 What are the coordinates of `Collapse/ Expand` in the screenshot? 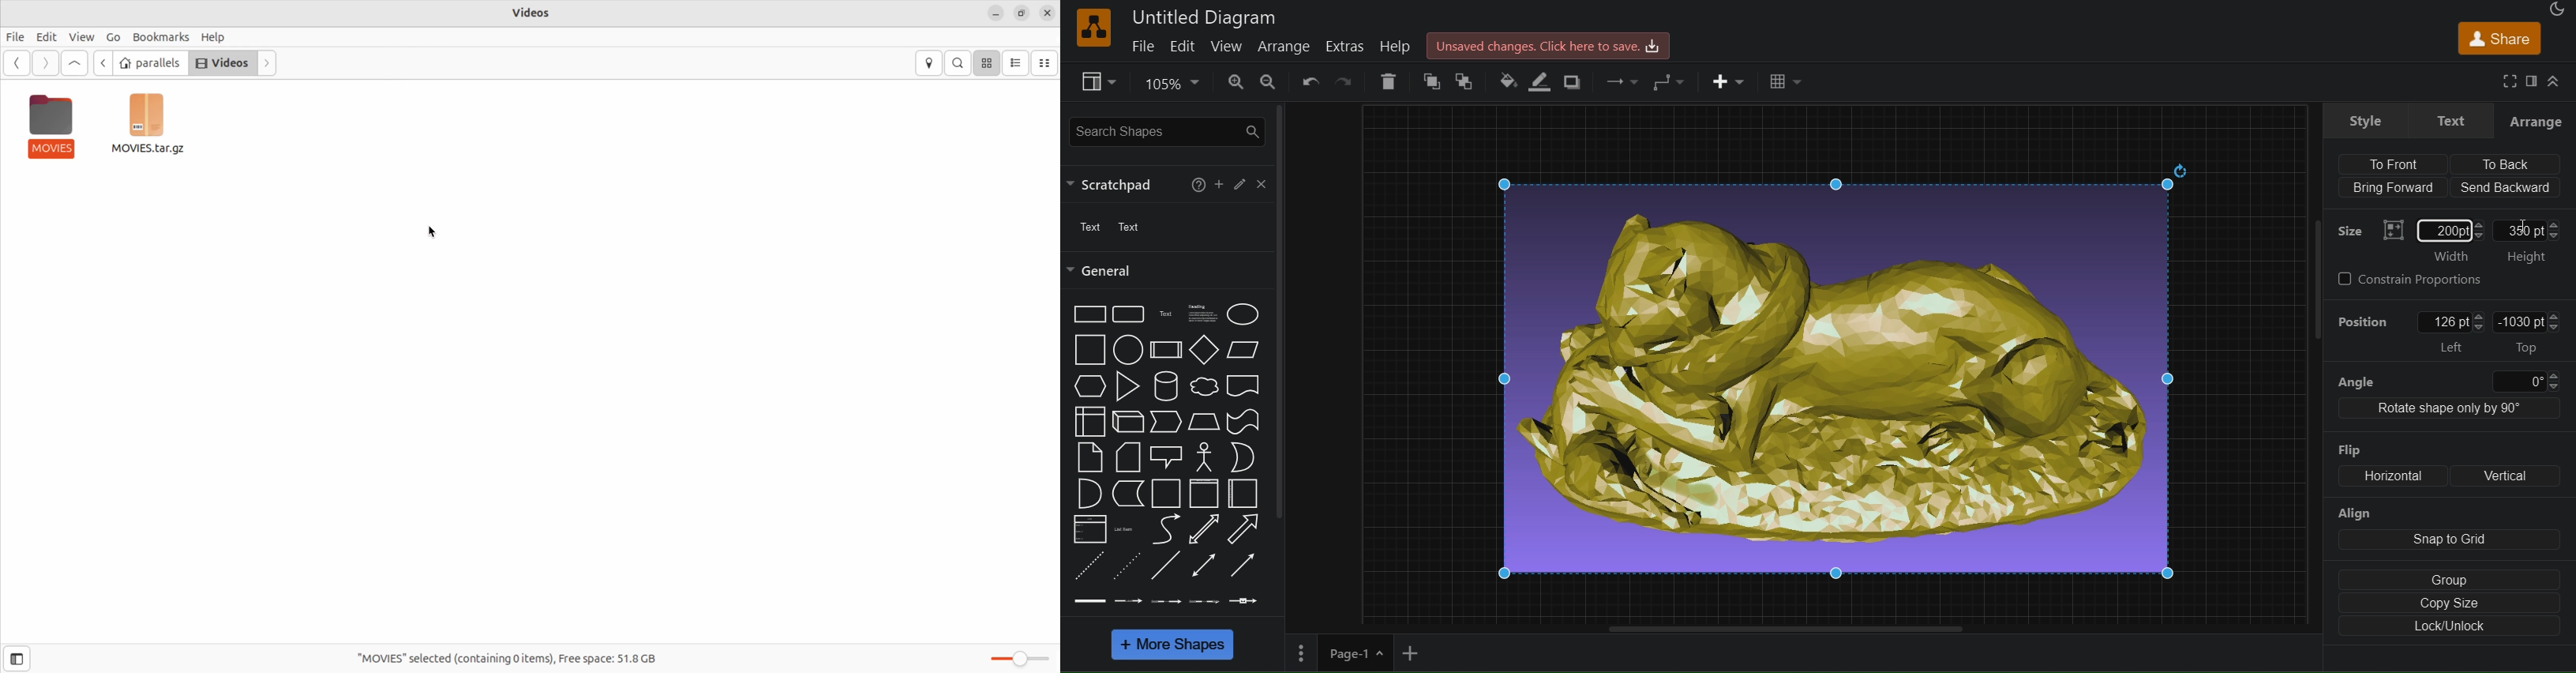 It's located at (2555, 83).